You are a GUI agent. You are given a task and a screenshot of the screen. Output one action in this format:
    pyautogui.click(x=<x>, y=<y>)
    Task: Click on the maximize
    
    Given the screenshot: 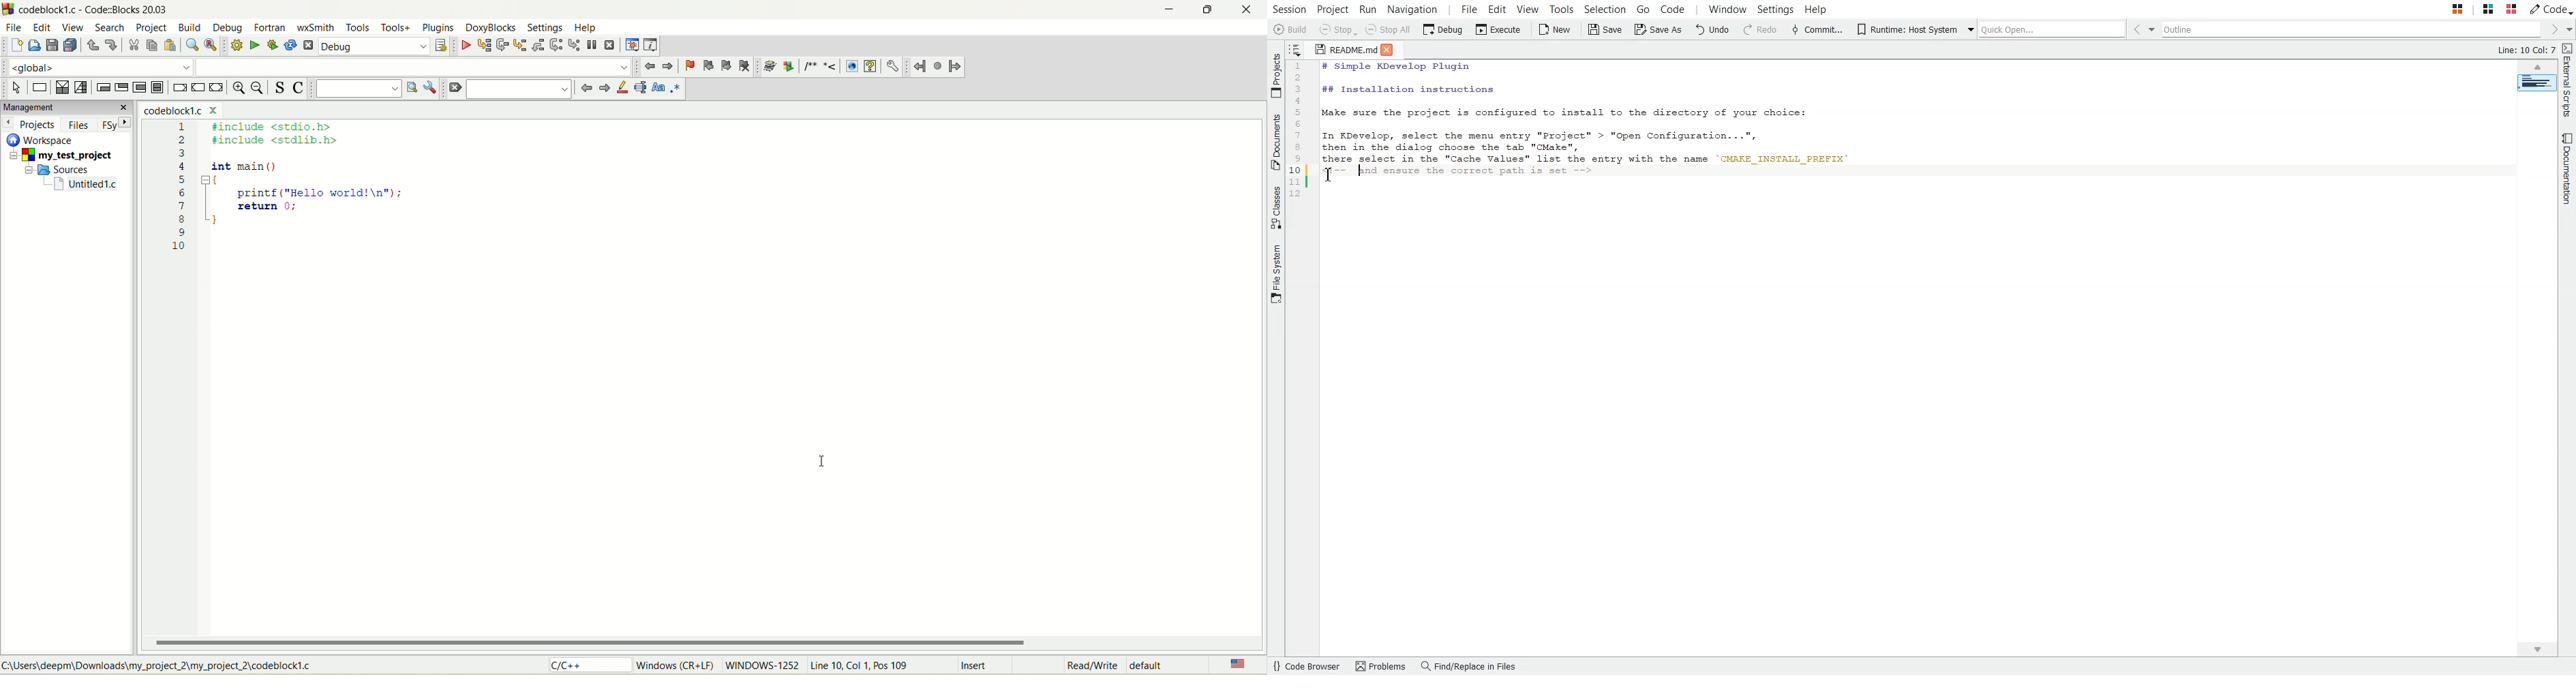 What is the action you would take?
    pyautogui.click(x=1204, y=13)
    